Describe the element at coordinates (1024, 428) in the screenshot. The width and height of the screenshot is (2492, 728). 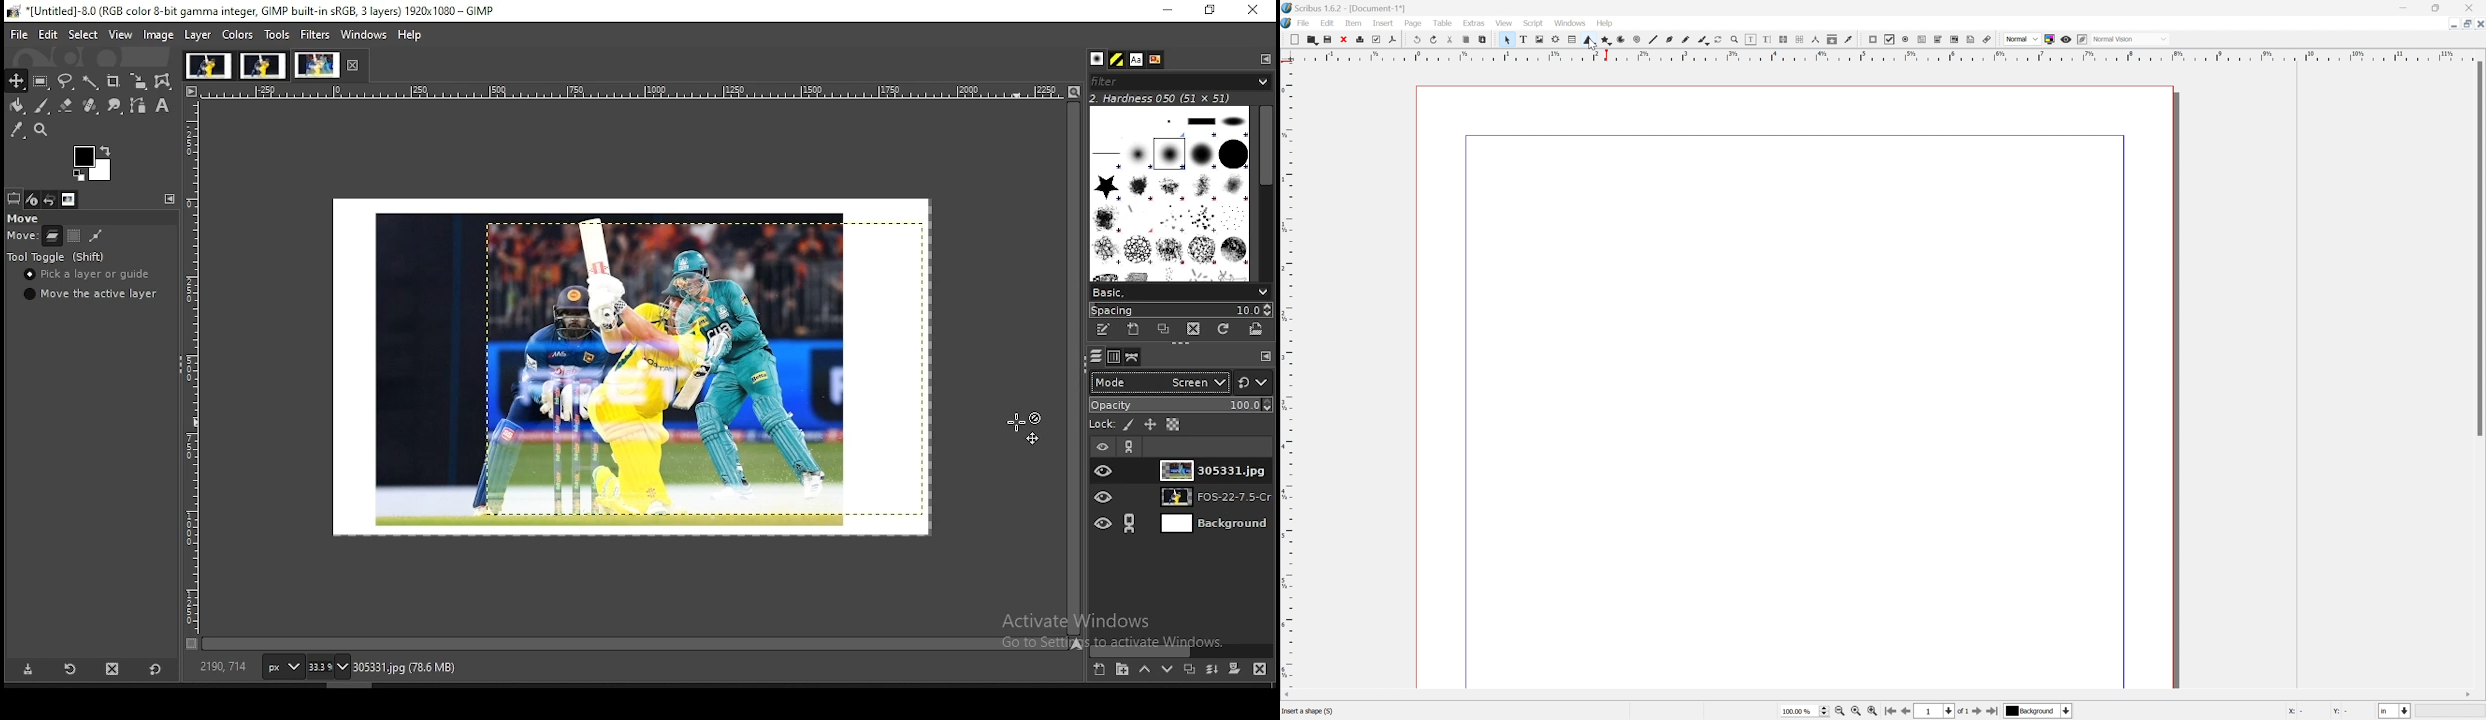
I see `mouse pointer` at that location.